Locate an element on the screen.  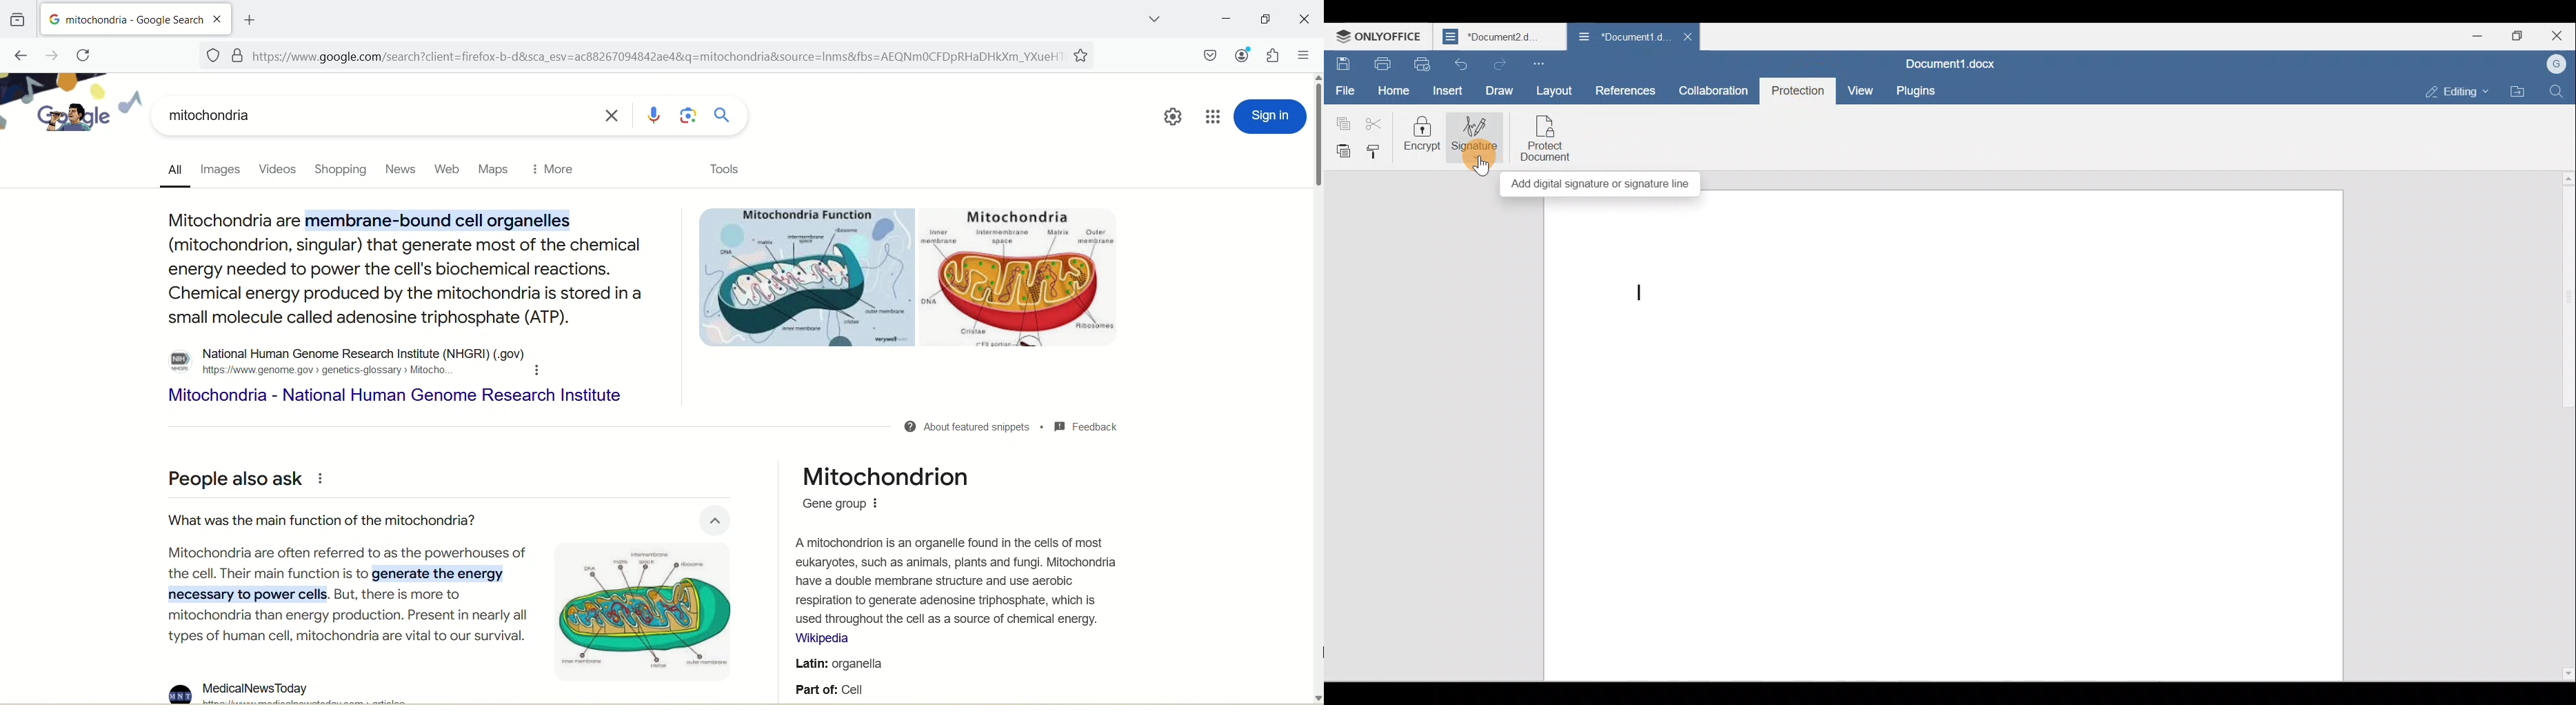
quick setting is located at coordinates (1173, 117).